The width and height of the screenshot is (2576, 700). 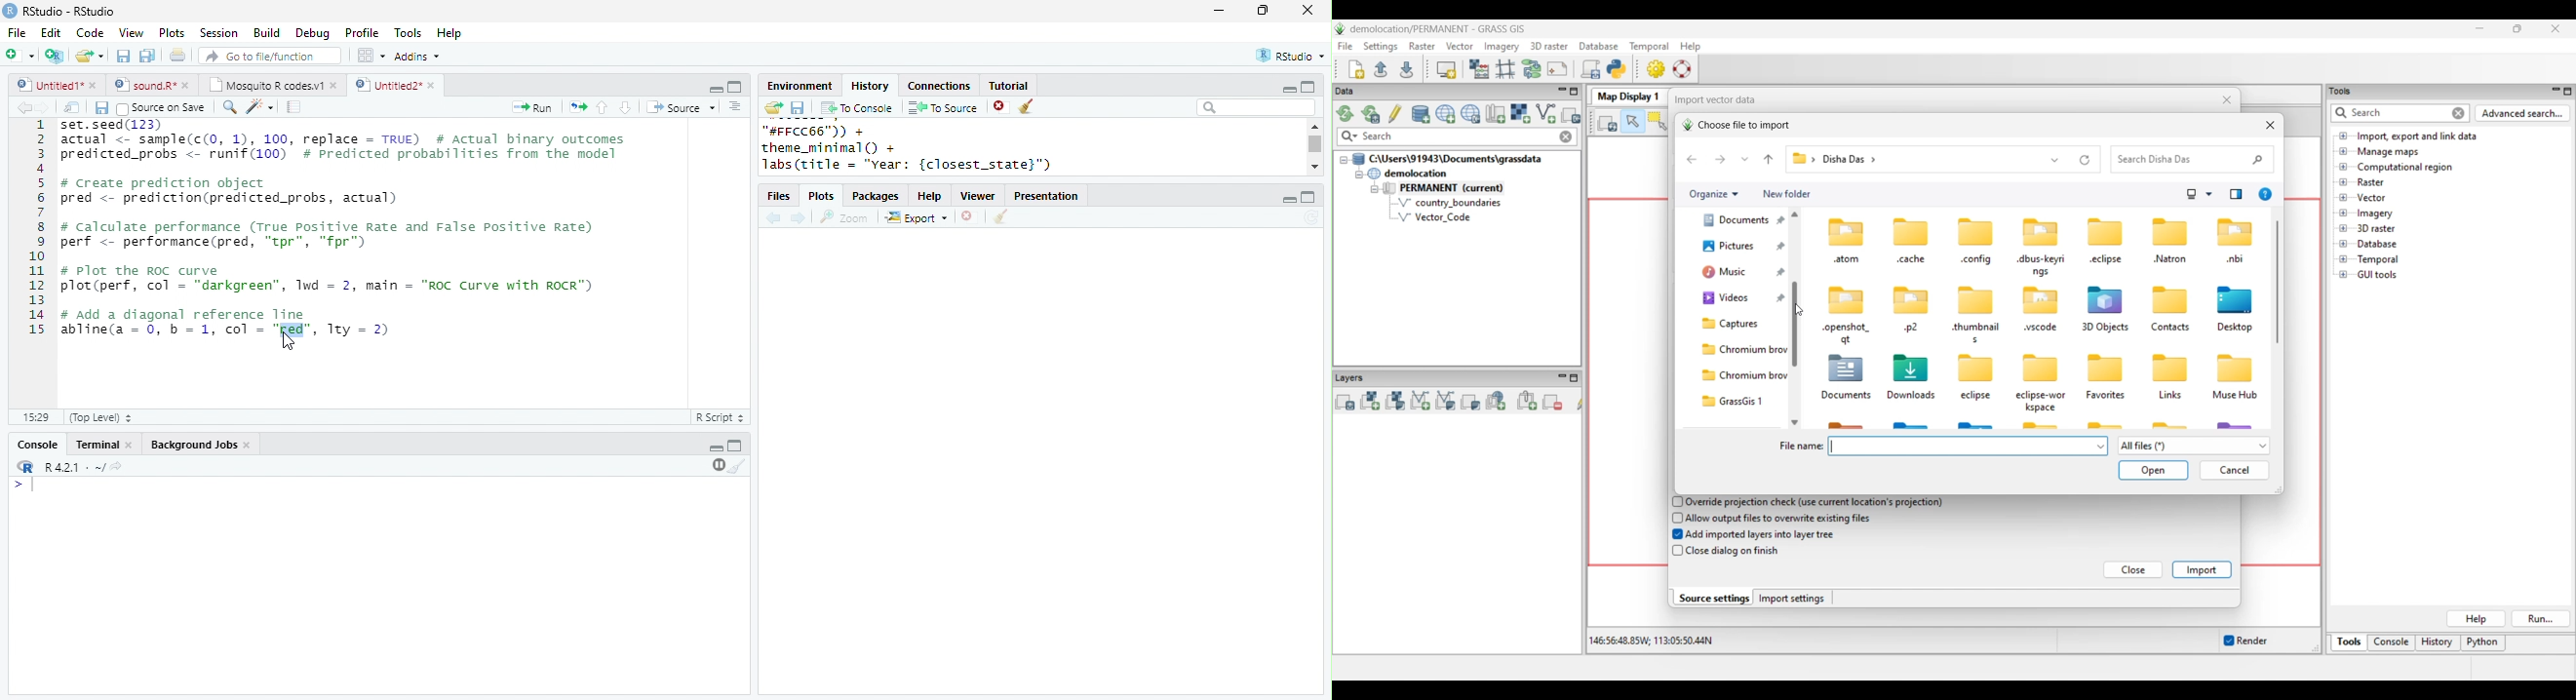 I want to click on files, so click(x=780, y=197).